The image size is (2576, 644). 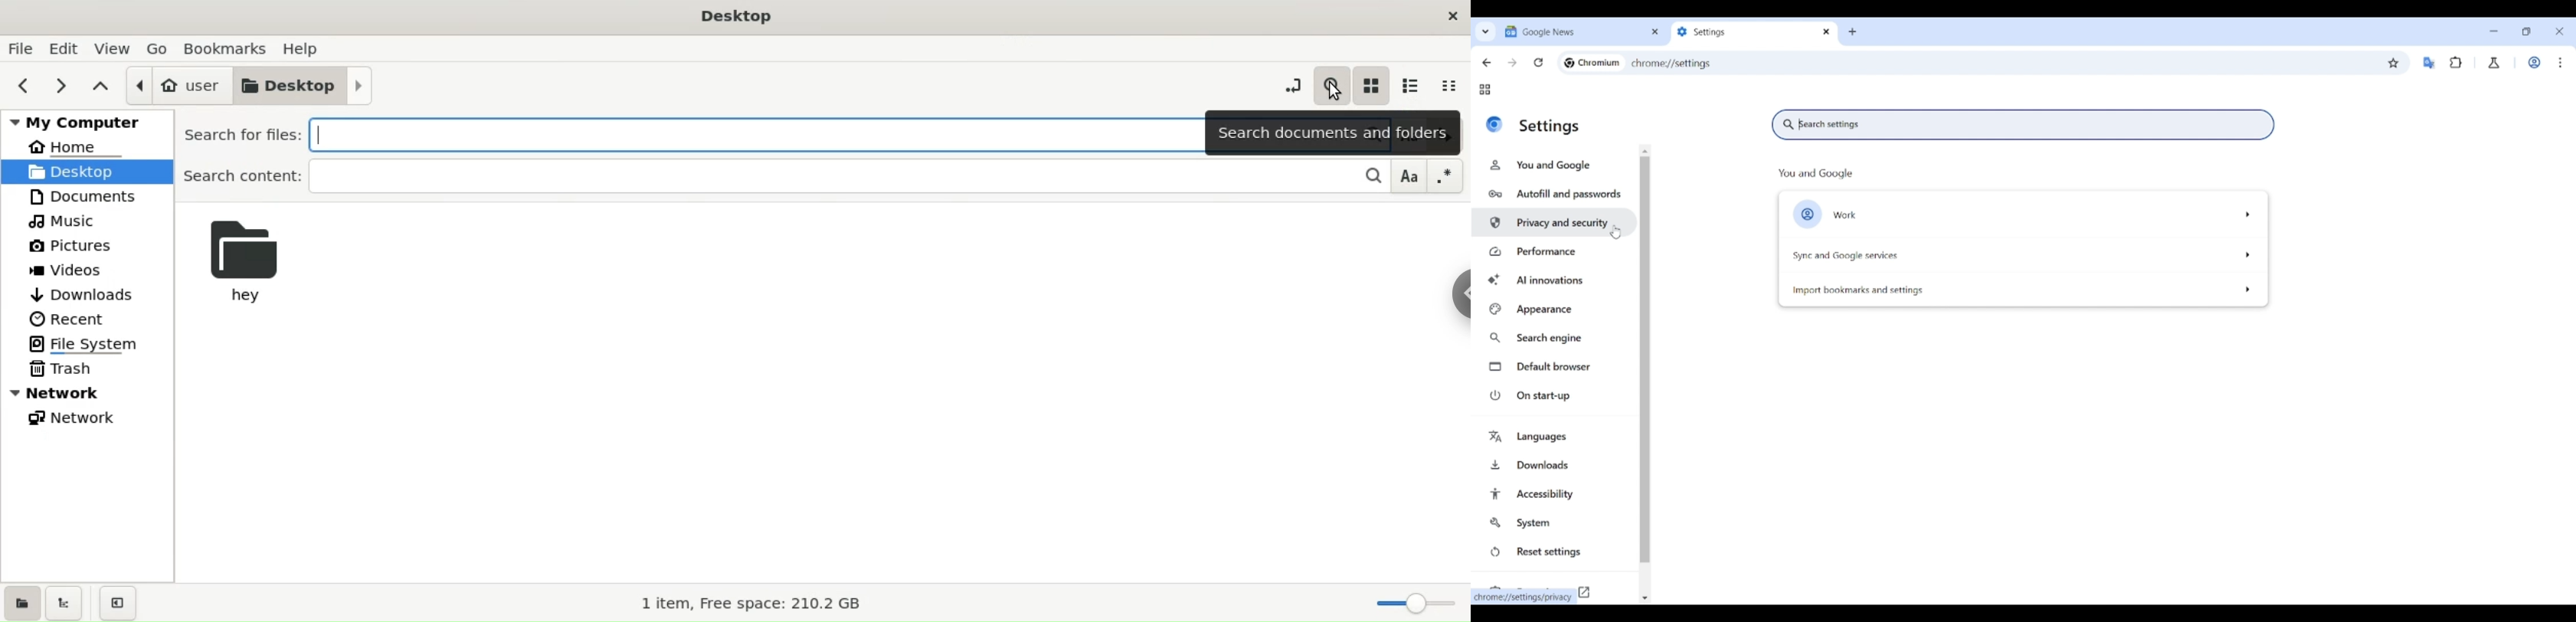 I want to click on Search settings, so click(x=2022, y=125).